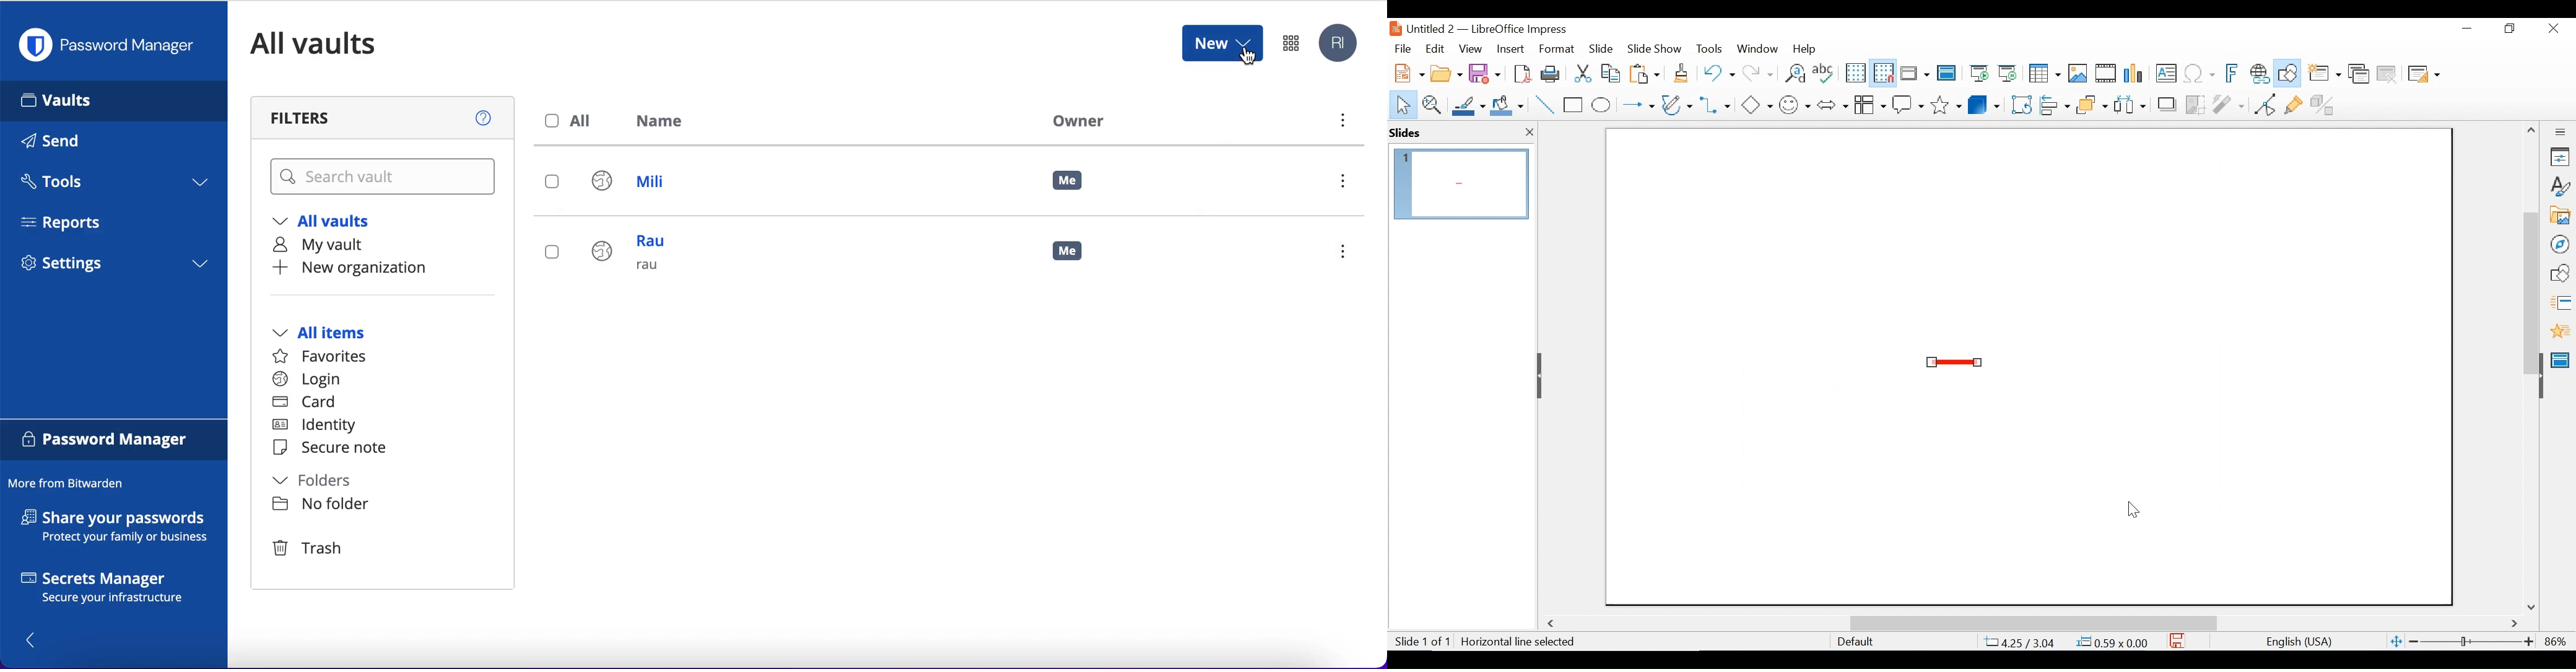  Describe the element at coordinates (2043, 74) in the screenshot. I see `Table` at that location.